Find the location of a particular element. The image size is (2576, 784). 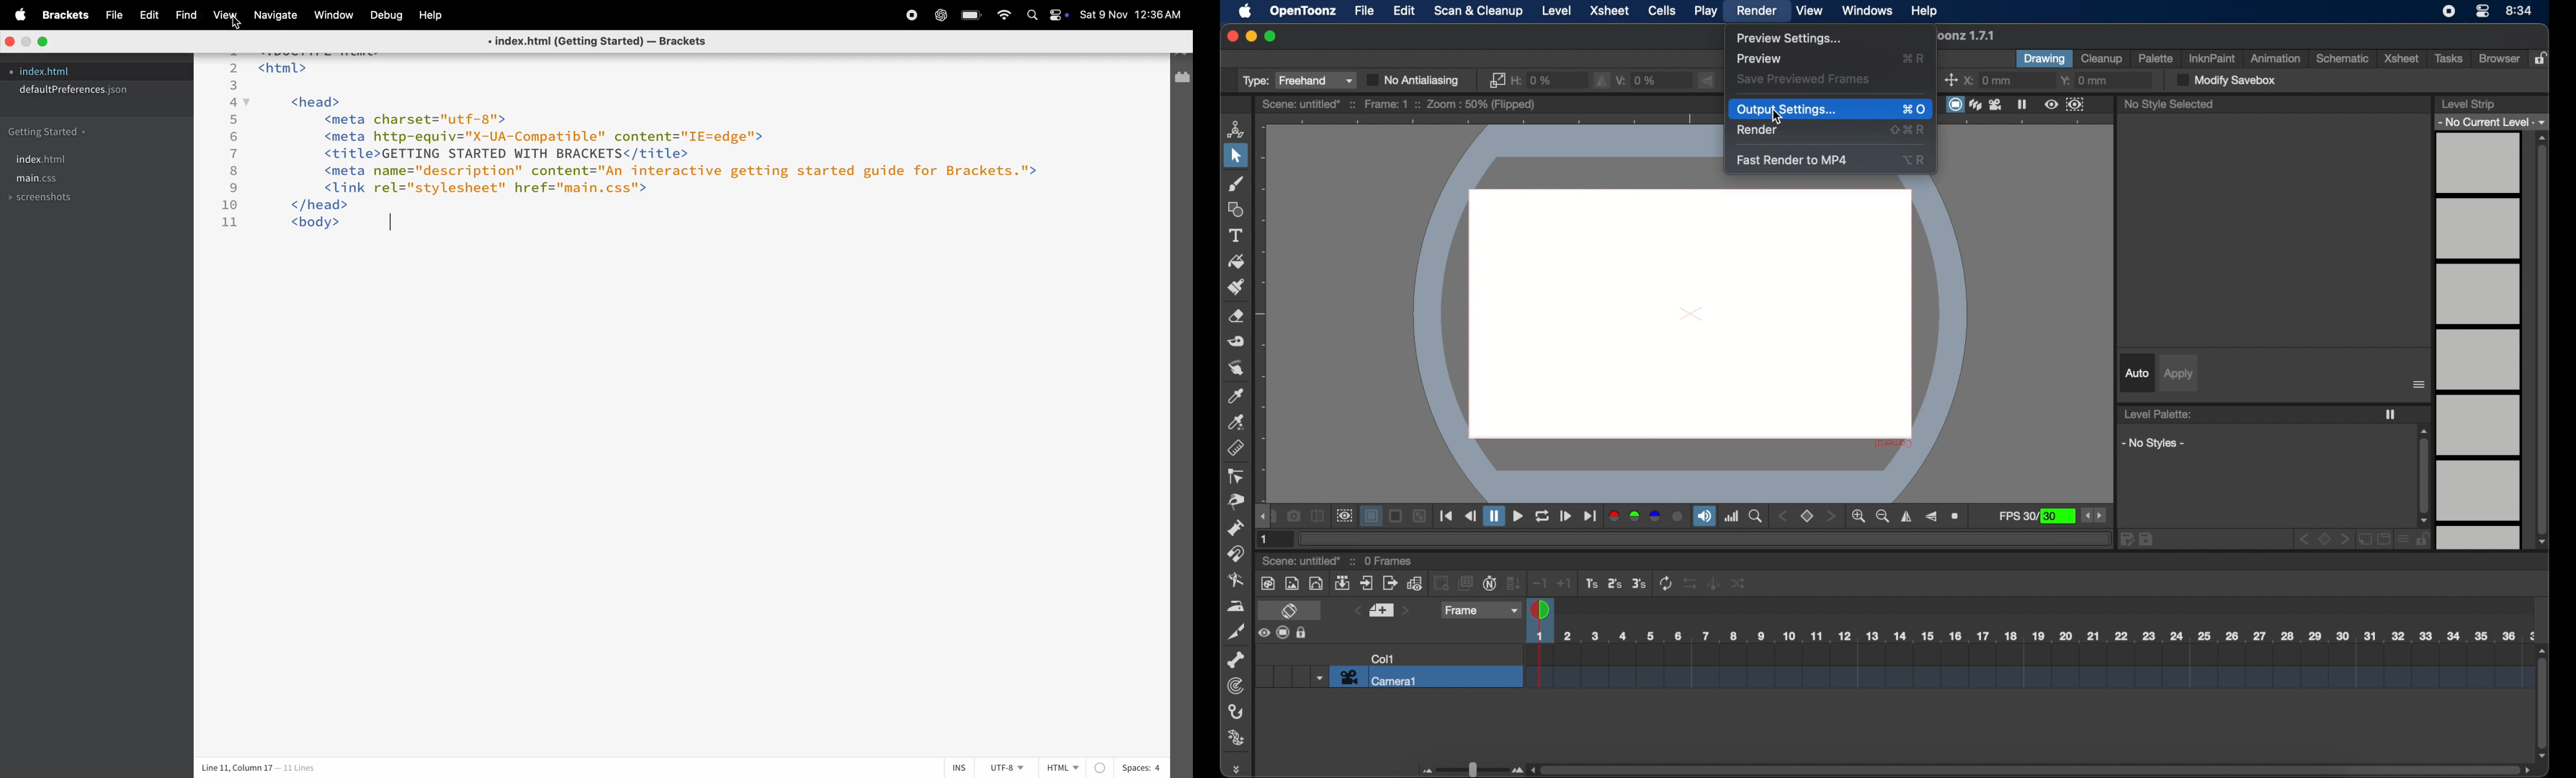

preview is located at coordinates (1344, 516).